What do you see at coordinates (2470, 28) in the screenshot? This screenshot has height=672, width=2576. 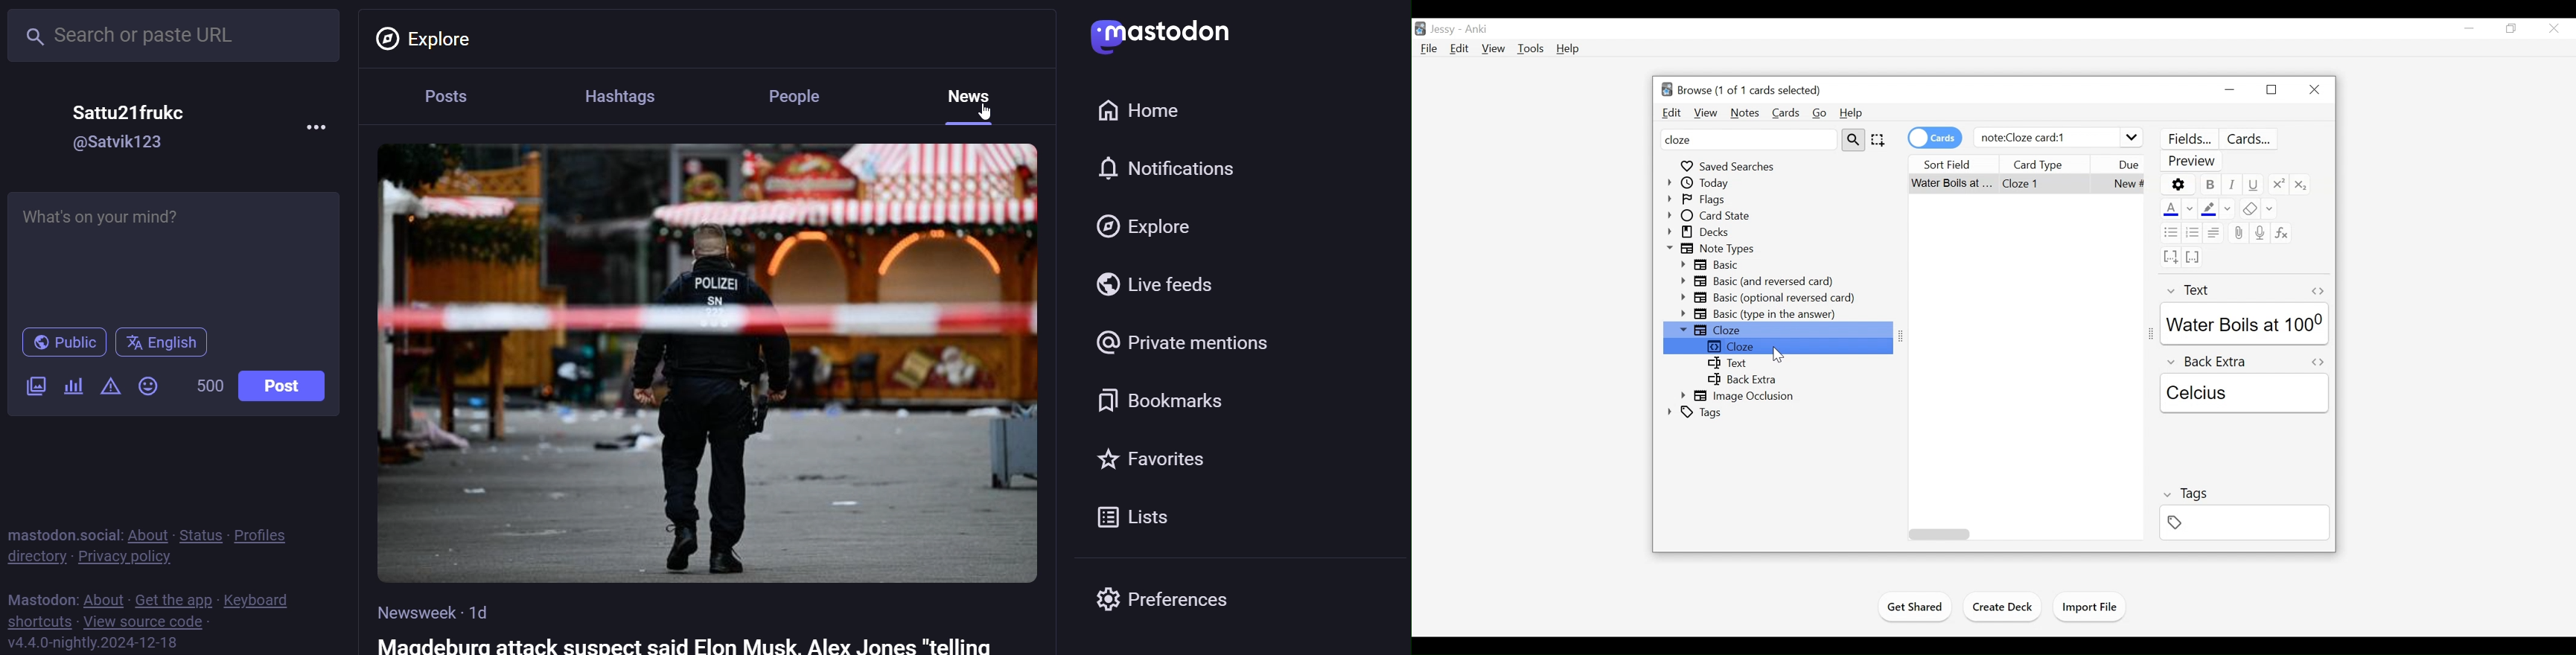 I see `minimize` at bounding box center [2470, 28].